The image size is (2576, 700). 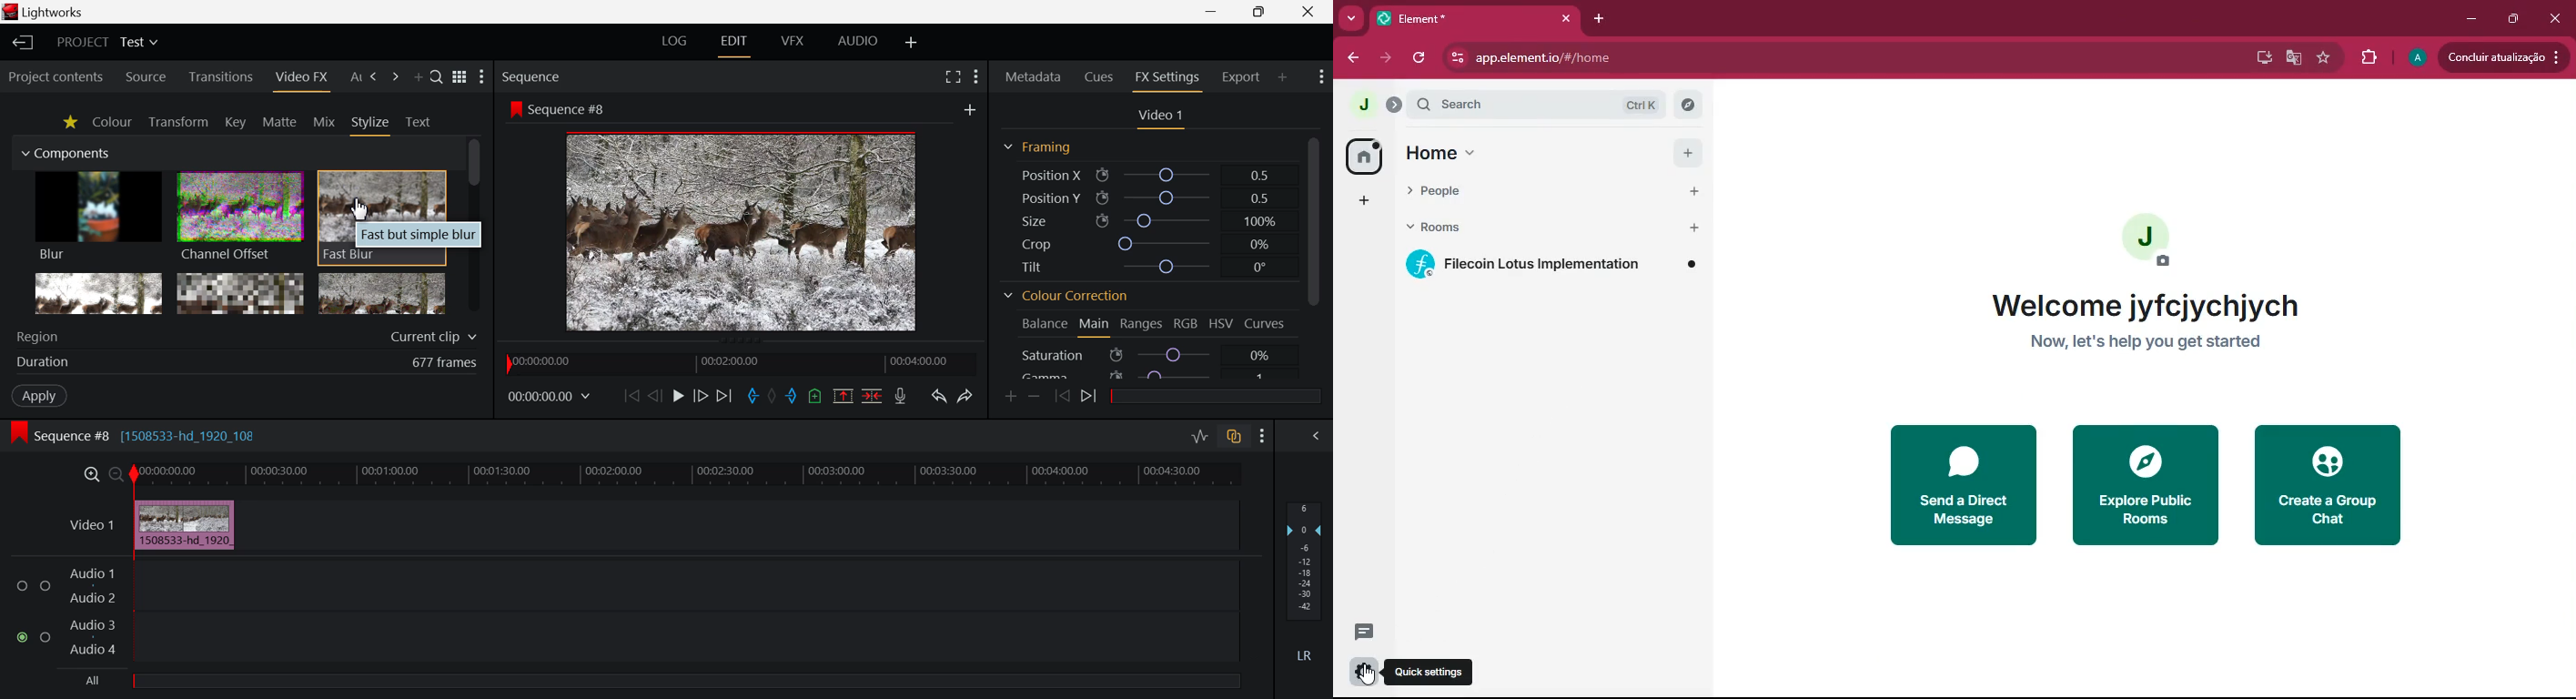 What do you see at coordinates (1098, 77) in the screenshot?
I see `Cues` at bounding box center [1098, 77].